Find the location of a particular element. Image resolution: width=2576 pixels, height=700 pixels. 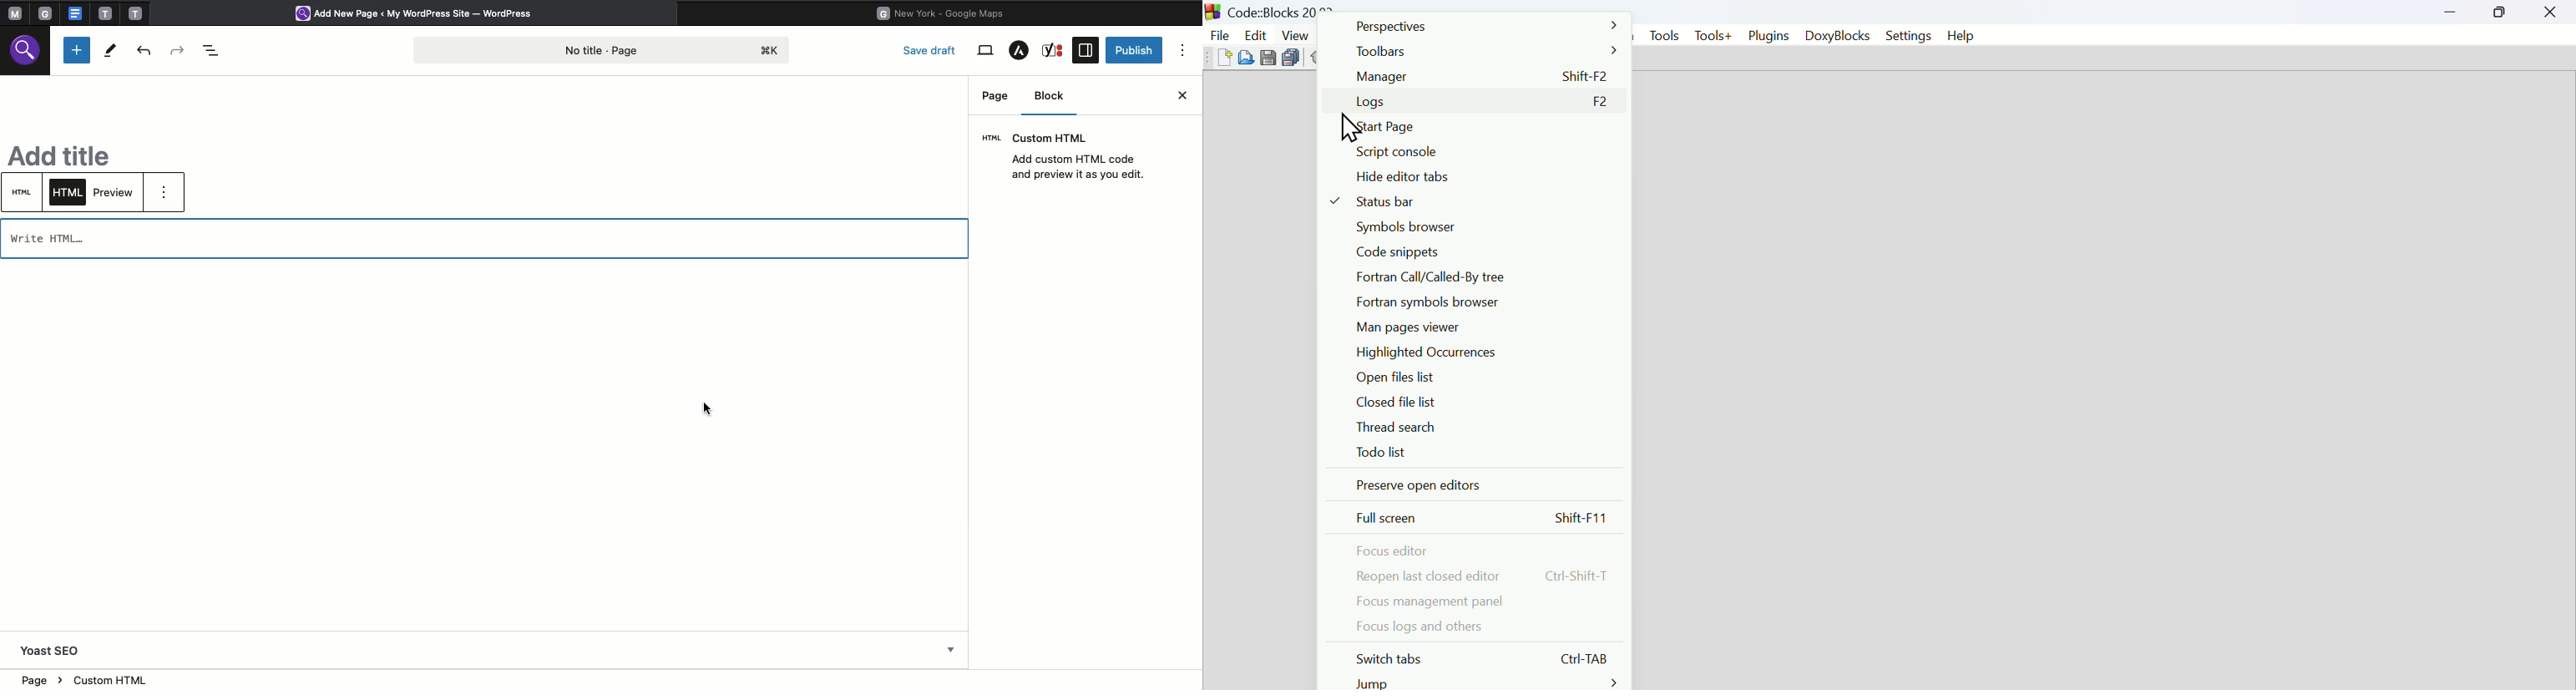

Start page is located at coordinates (1484, 128).